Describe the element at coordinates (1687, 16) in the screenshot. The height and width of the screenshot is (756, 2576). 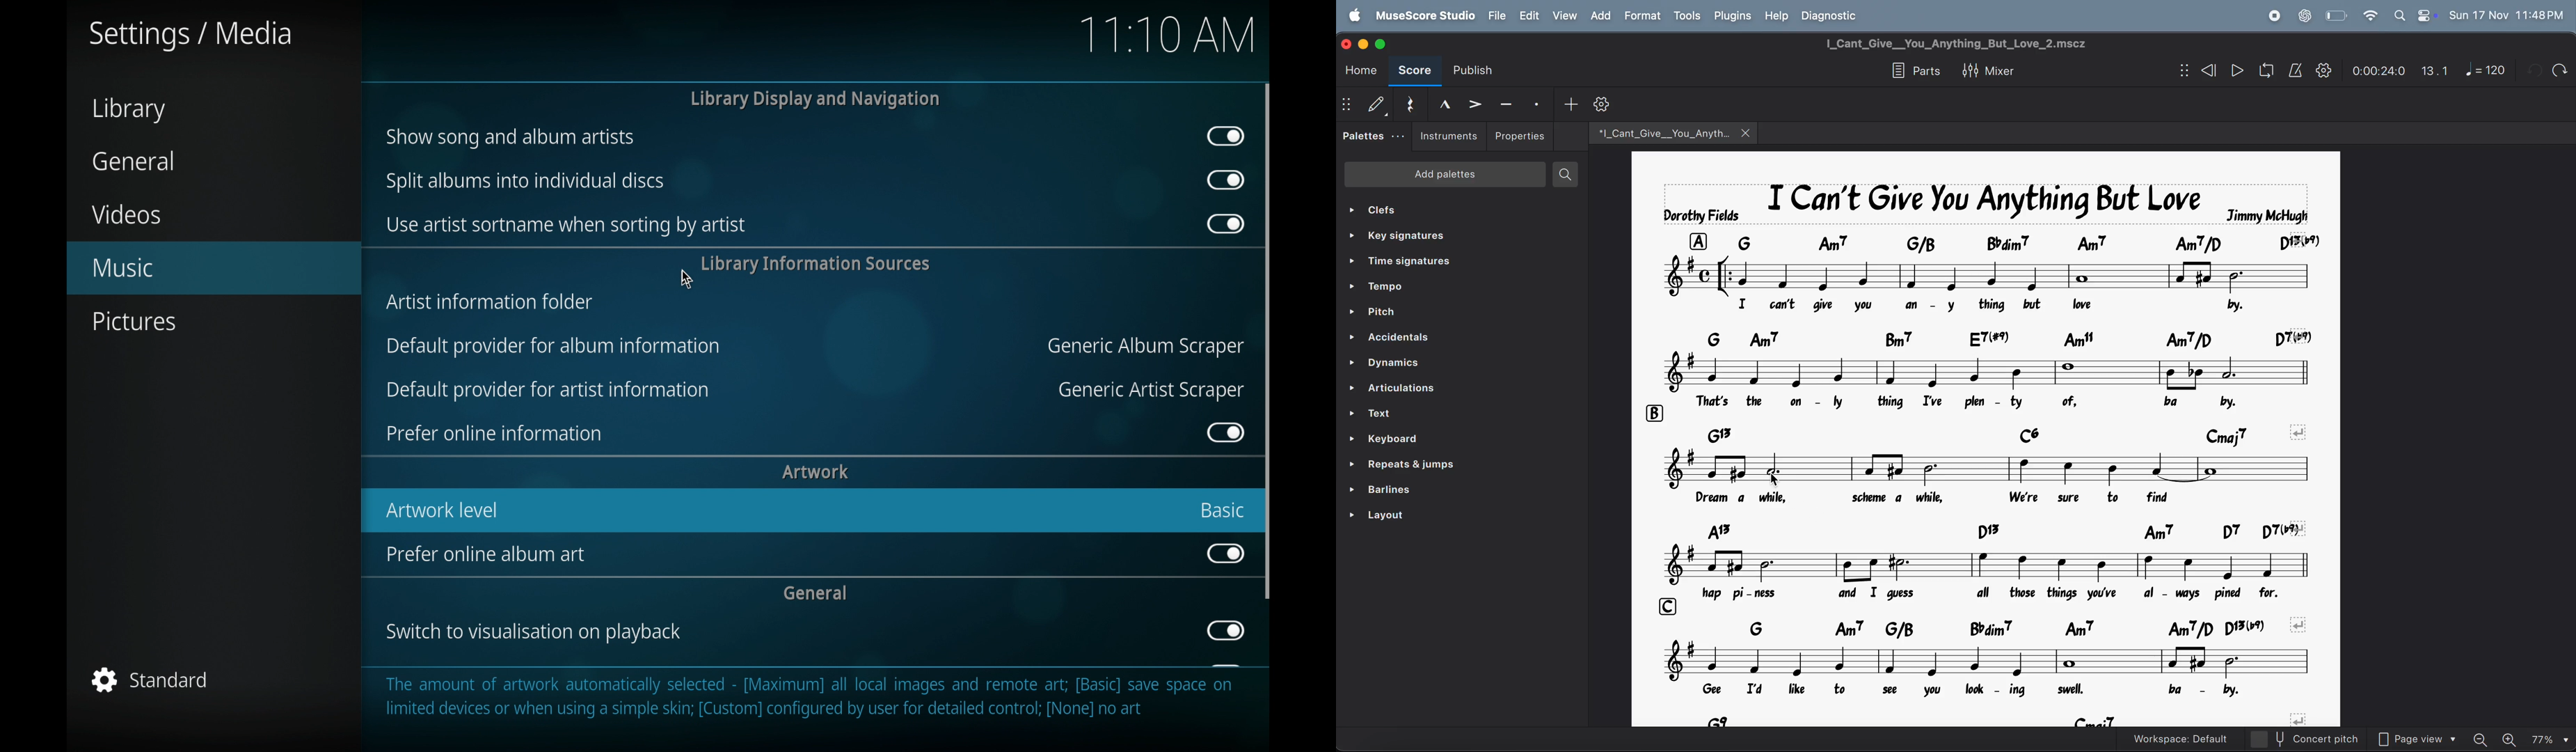
I see `tools` at that location.